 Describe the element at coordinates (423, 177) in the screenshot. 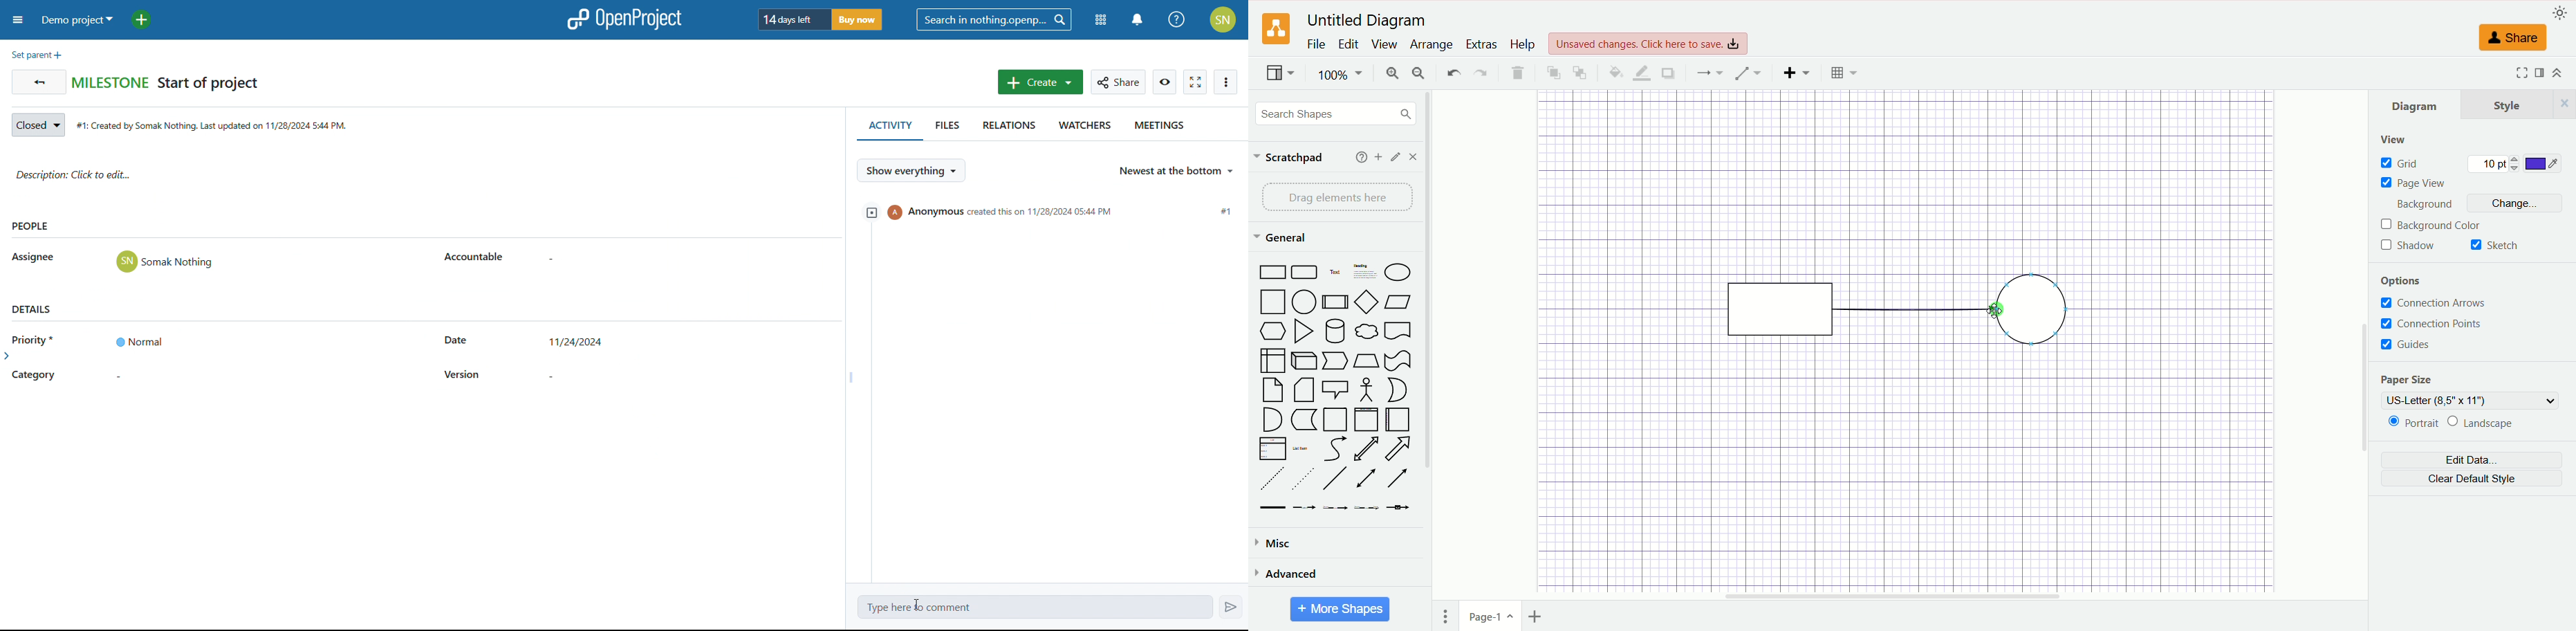

I see `click to add edit` at that location.